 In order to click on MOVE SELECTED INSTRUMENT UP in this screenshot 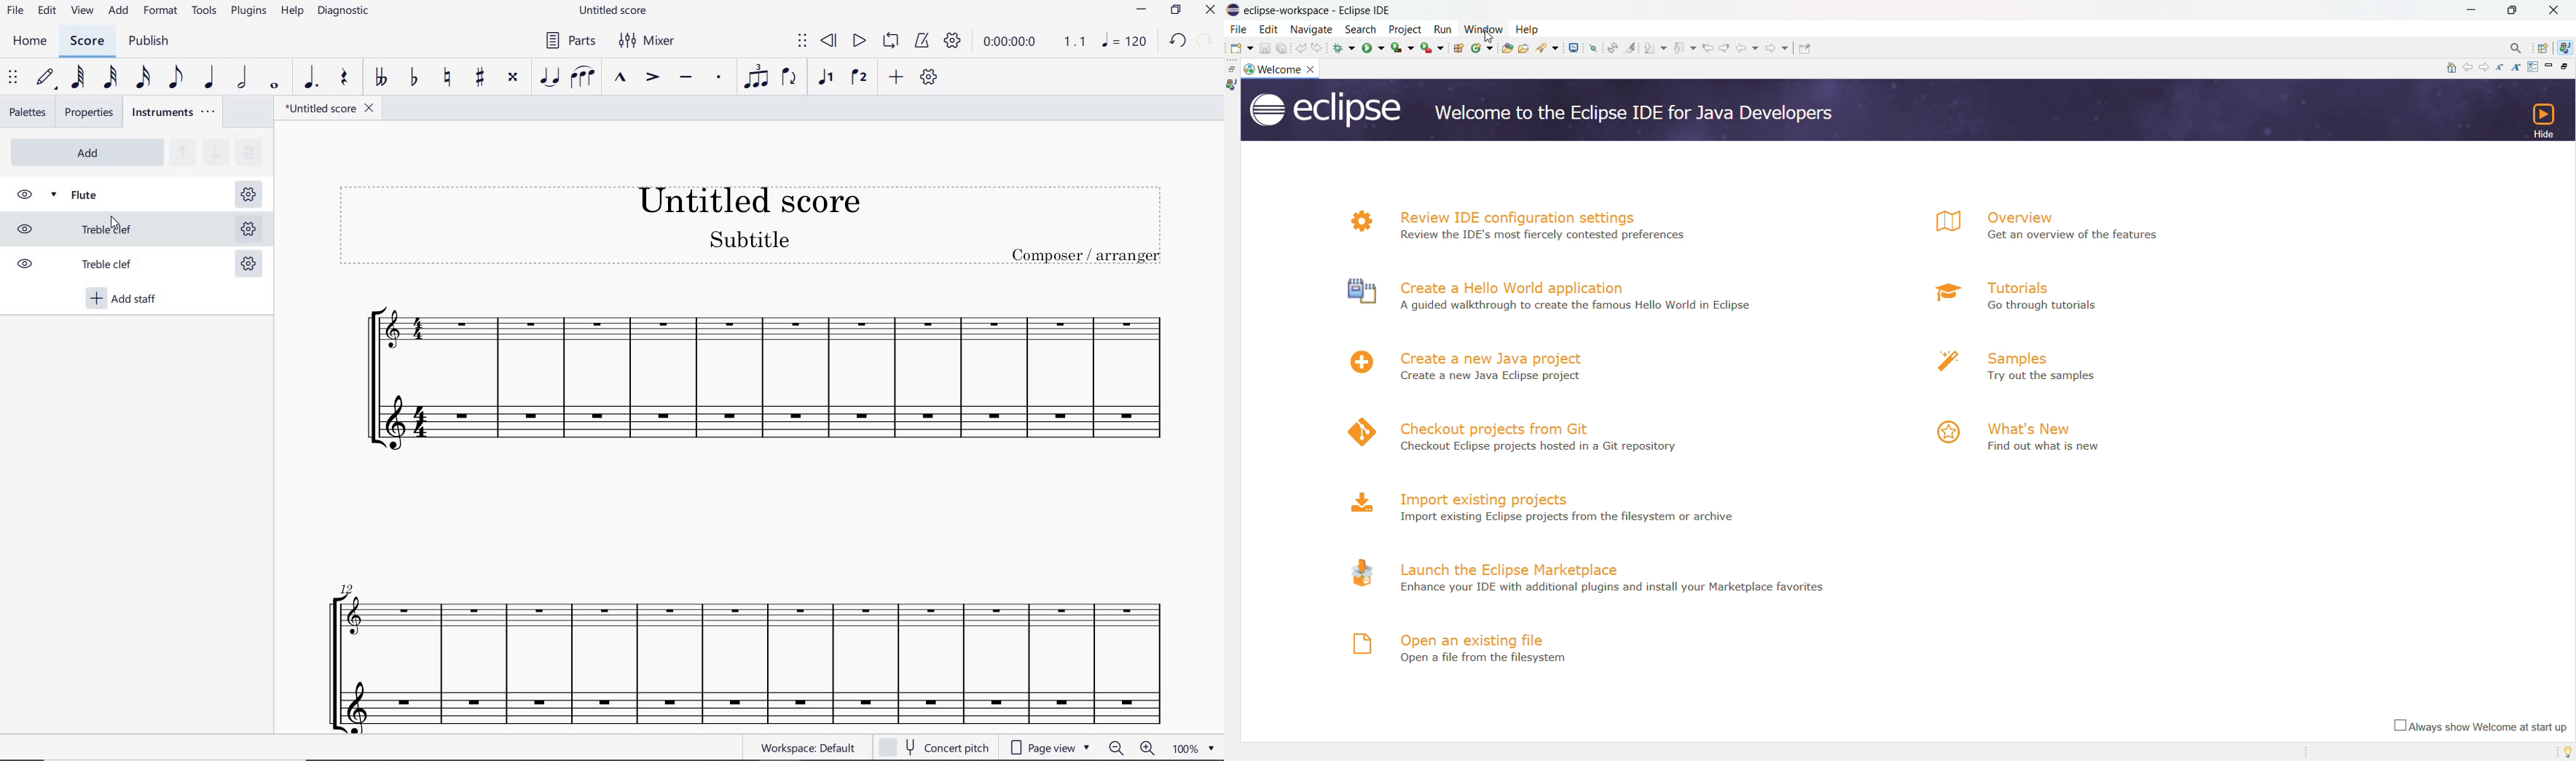, I will do `click(181, 153)`.